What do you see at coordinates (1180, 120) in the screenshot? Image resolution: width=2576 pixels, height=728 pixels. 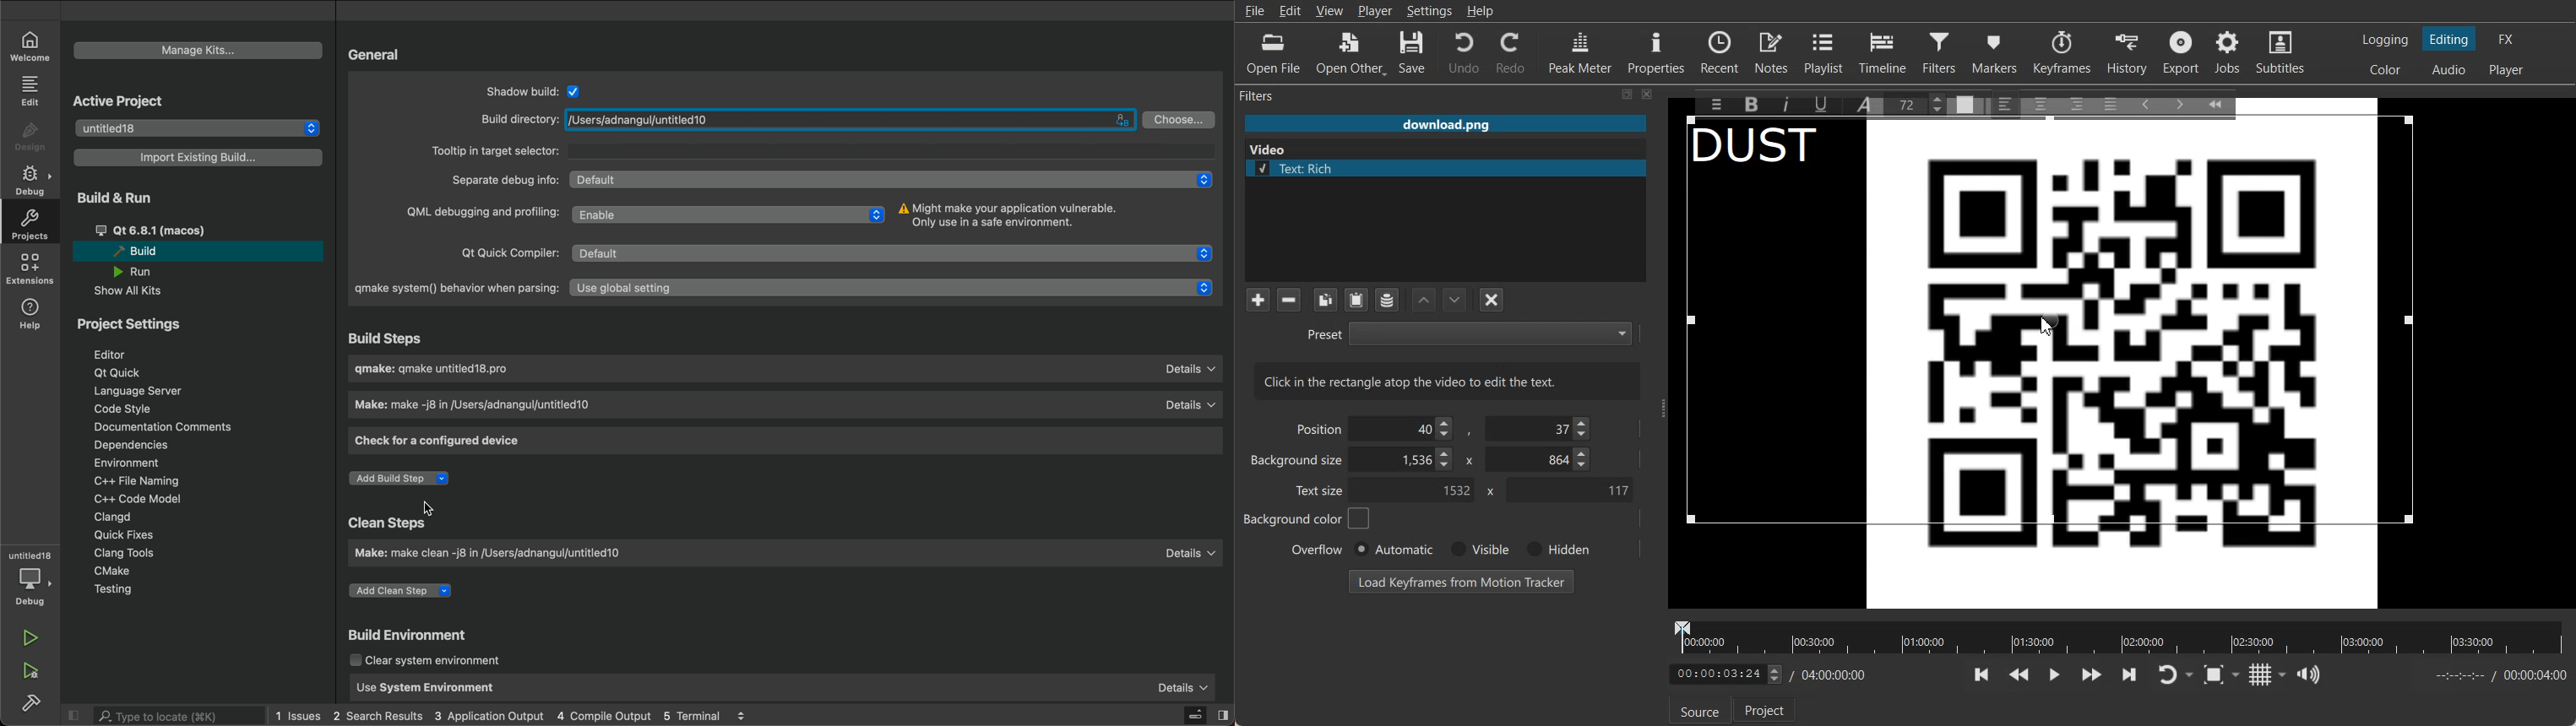 I see `Choose...` at bounding box center [1180, 120].